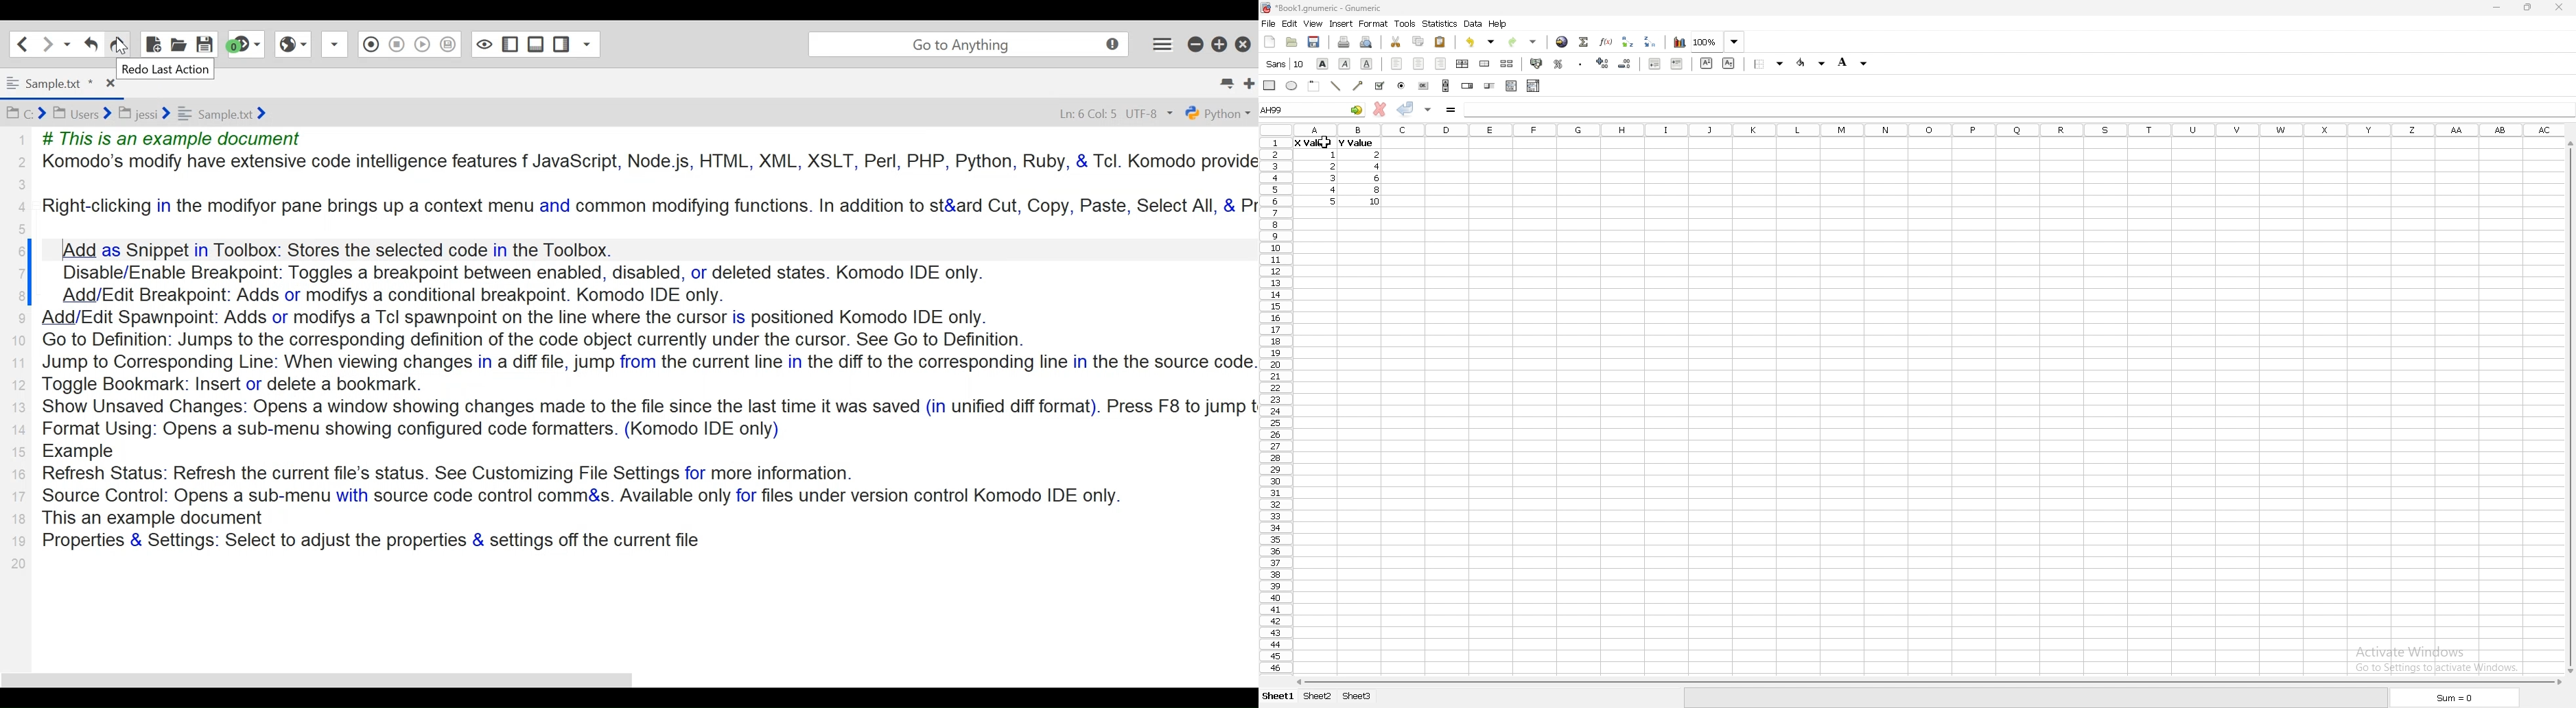 Image resolution: width=2576 pixels, height=728 pixels. Describe the element at coordinates (650, 349) in the screenshot. I see `Text Entry Pane` at that location.